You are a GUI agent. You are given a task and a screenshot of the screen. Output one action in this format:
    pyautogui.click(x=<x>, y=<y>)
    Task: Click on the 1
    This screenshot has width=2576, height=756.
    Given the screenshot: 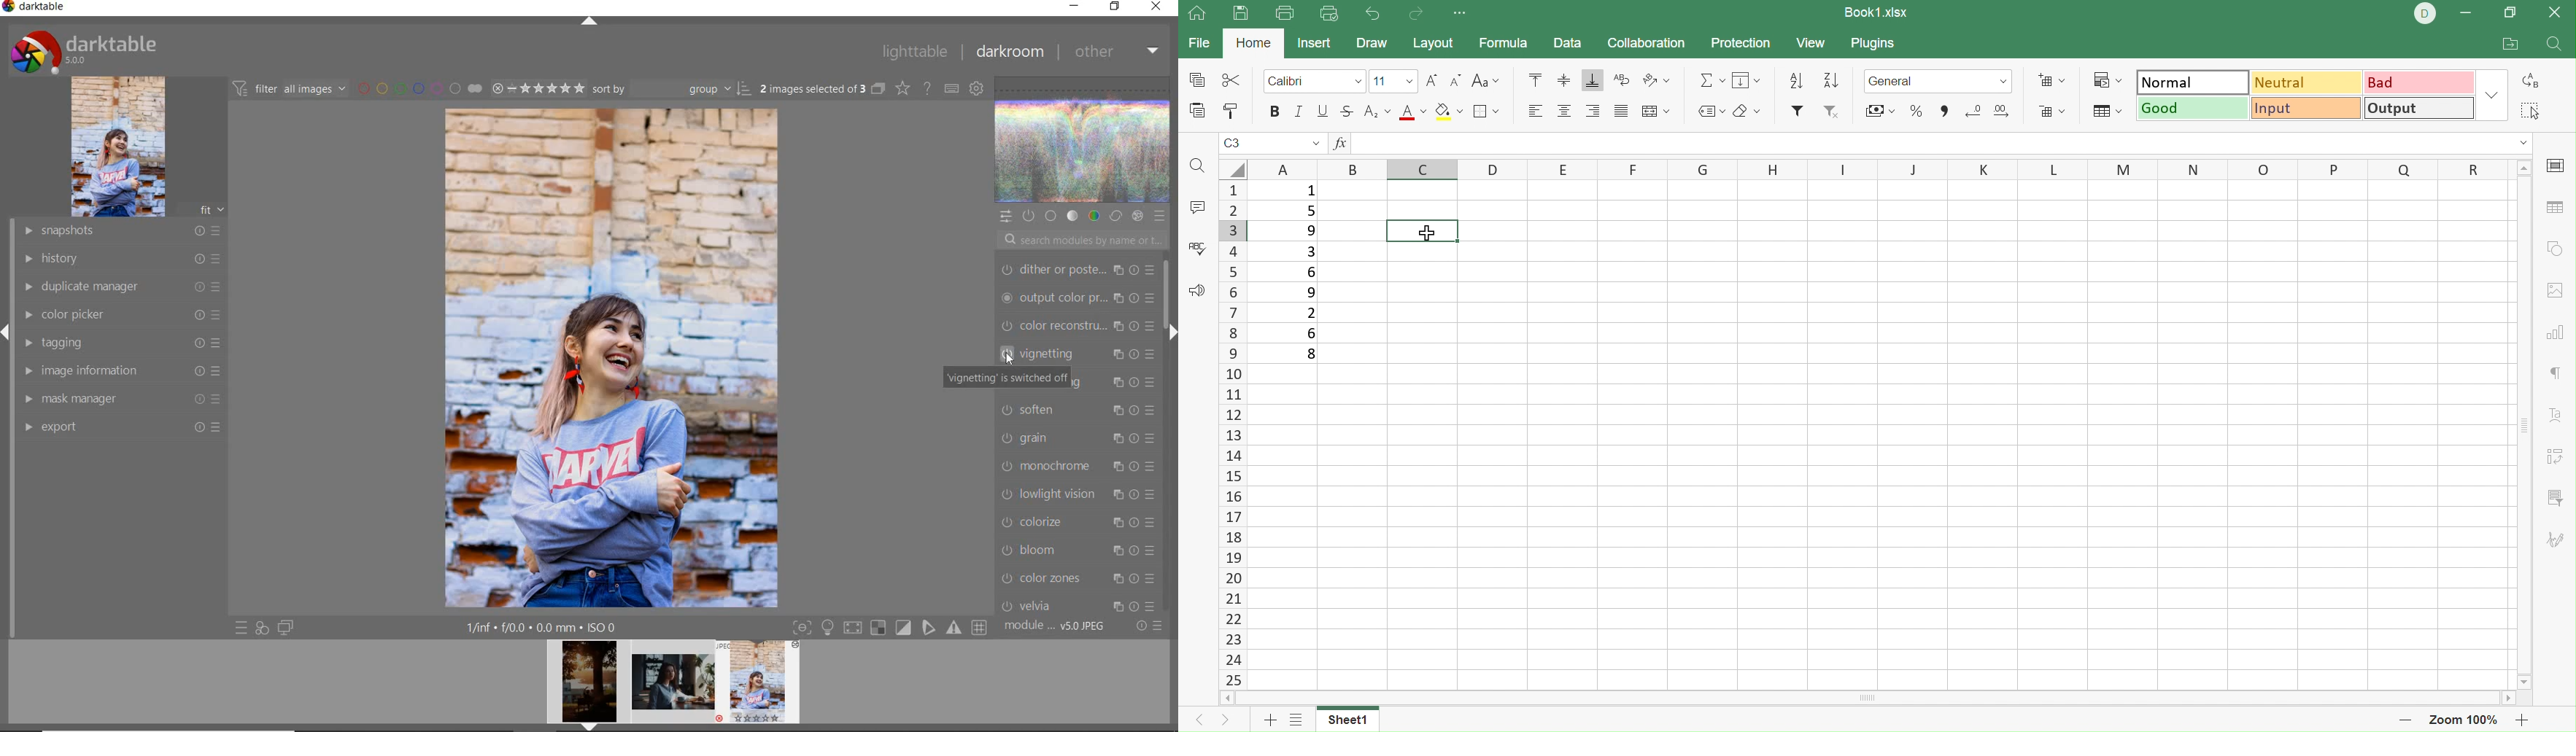 What is the action you would take?
    pyautogui.click(x=1359, y=144)
    